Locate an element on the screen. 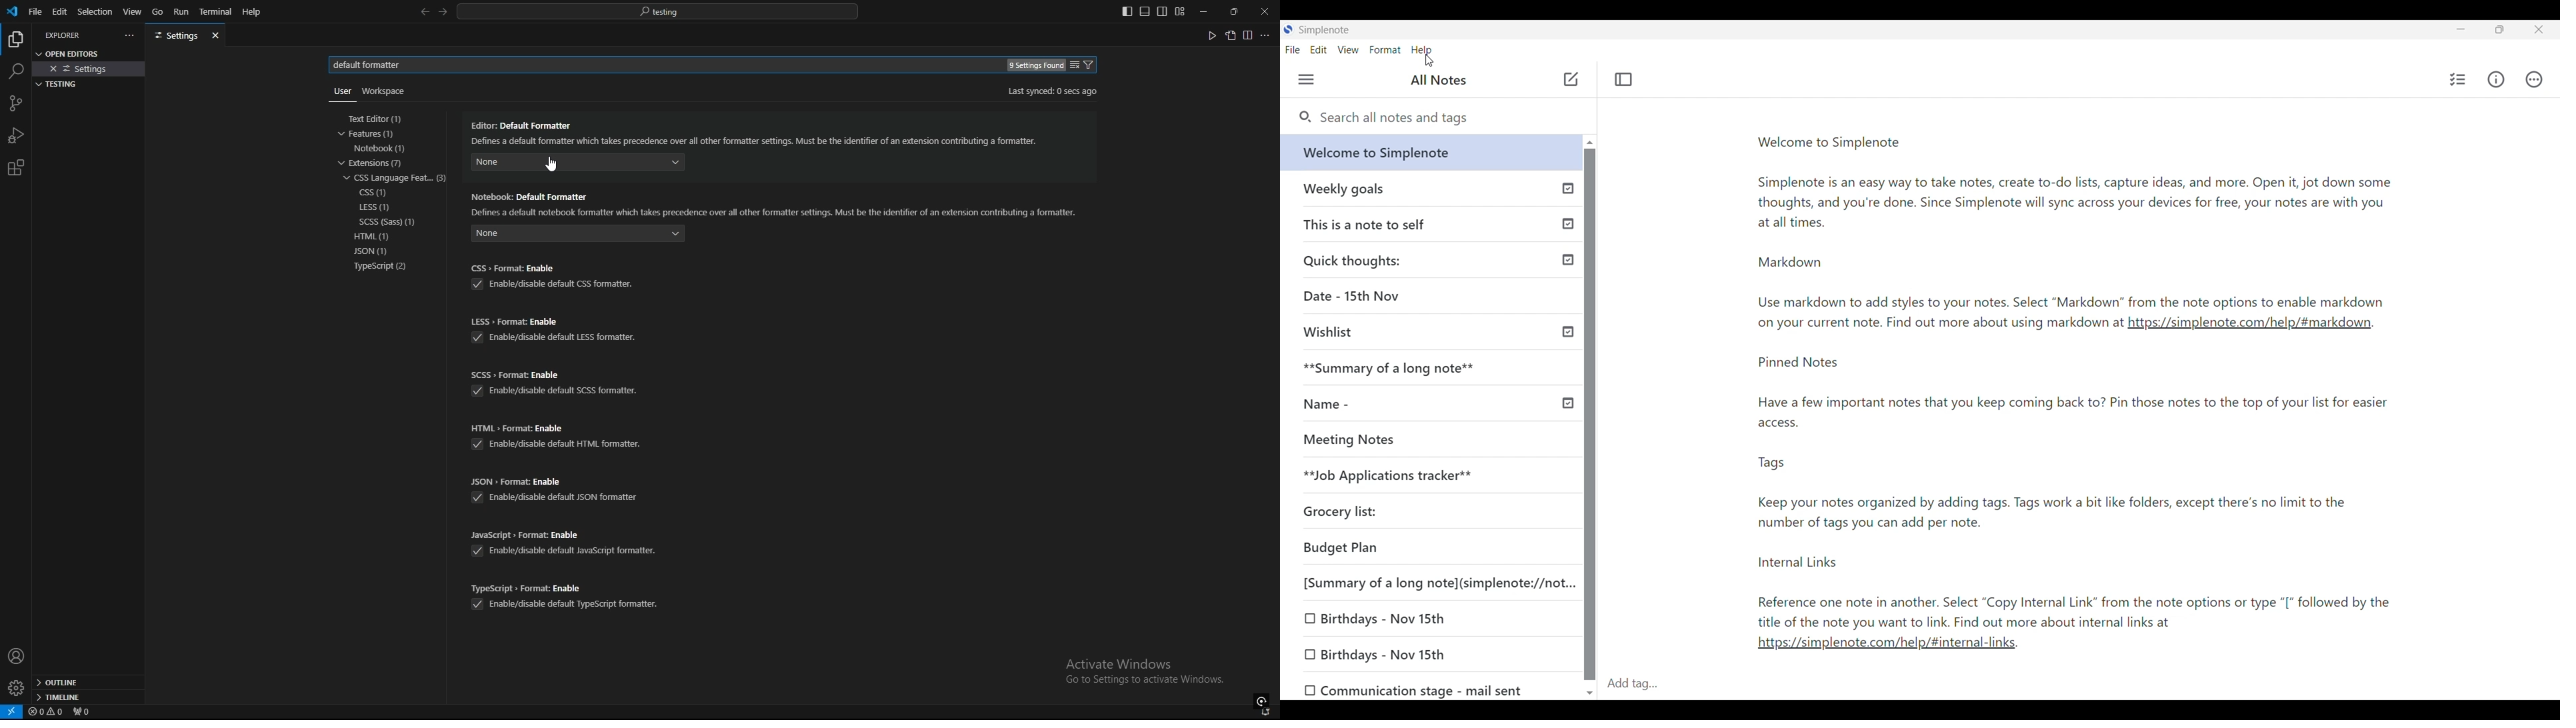  Toggle focus mode is located at coordinates (1624, 79).